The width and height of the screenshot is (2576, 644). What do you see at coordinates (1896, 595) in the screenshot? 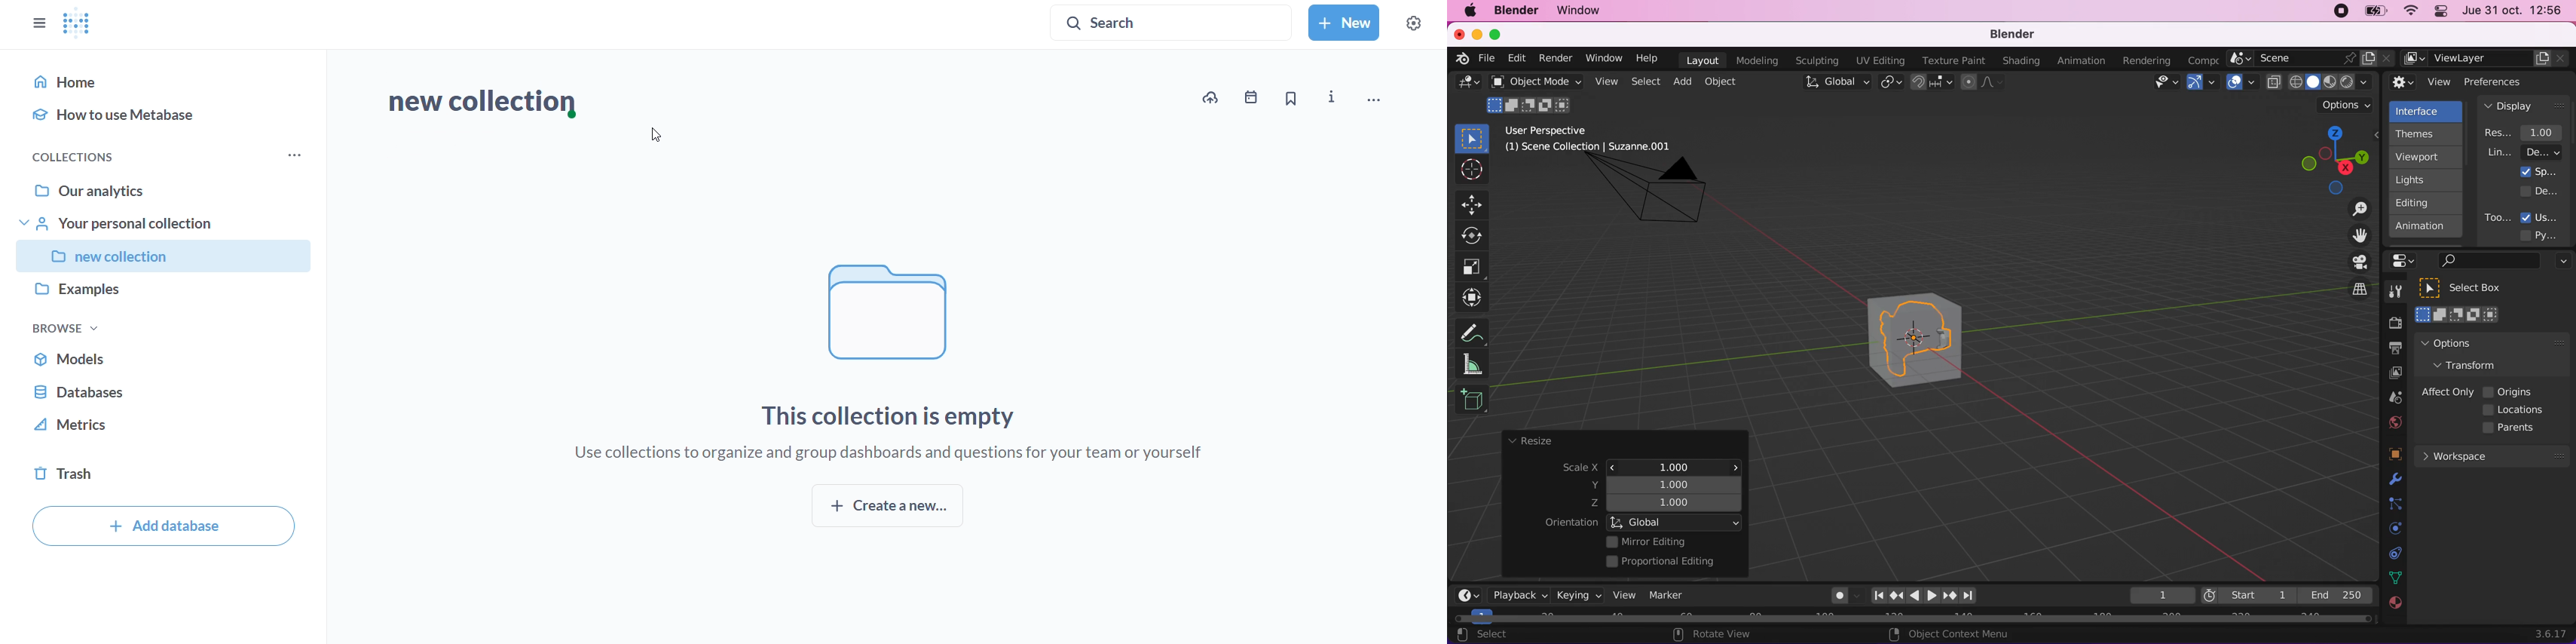
I see `jump to keyframe` at bounding box center [1896, 595].